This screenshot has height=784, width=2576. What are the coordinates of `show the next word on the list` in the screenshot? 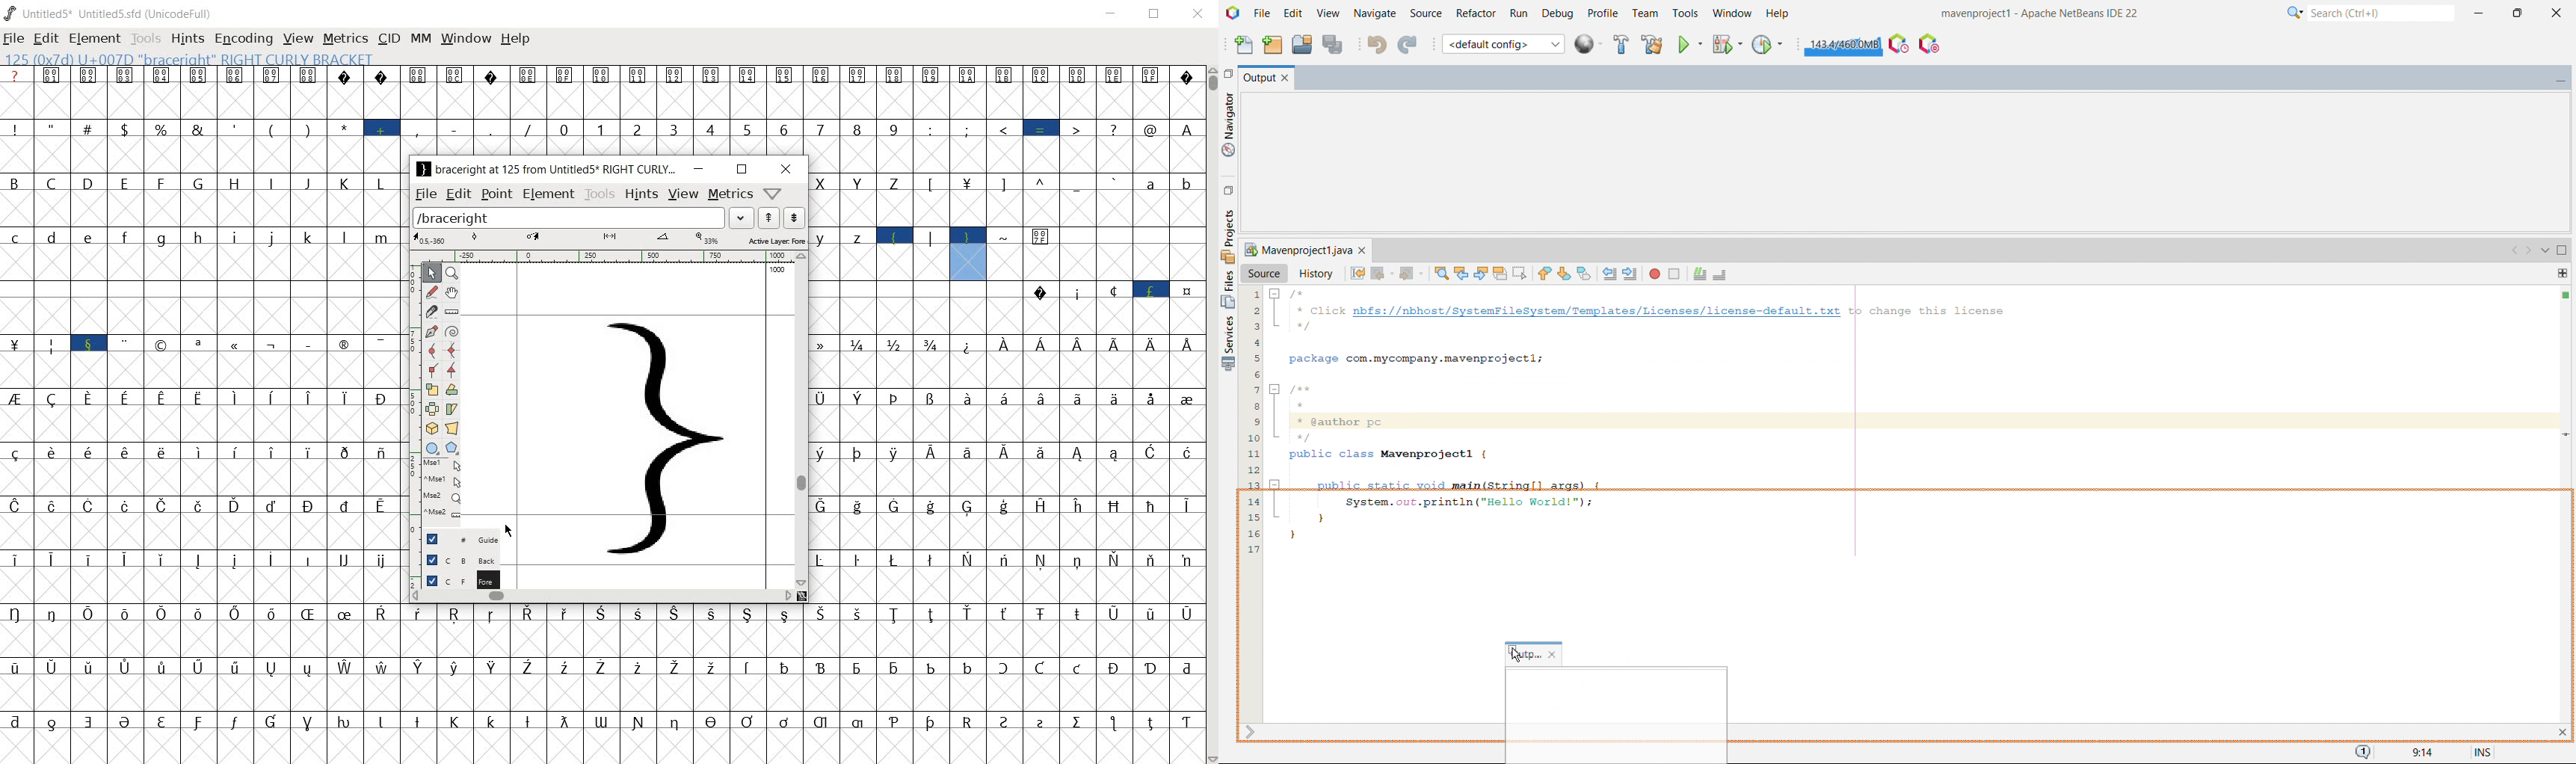 It's located at (767, 218).